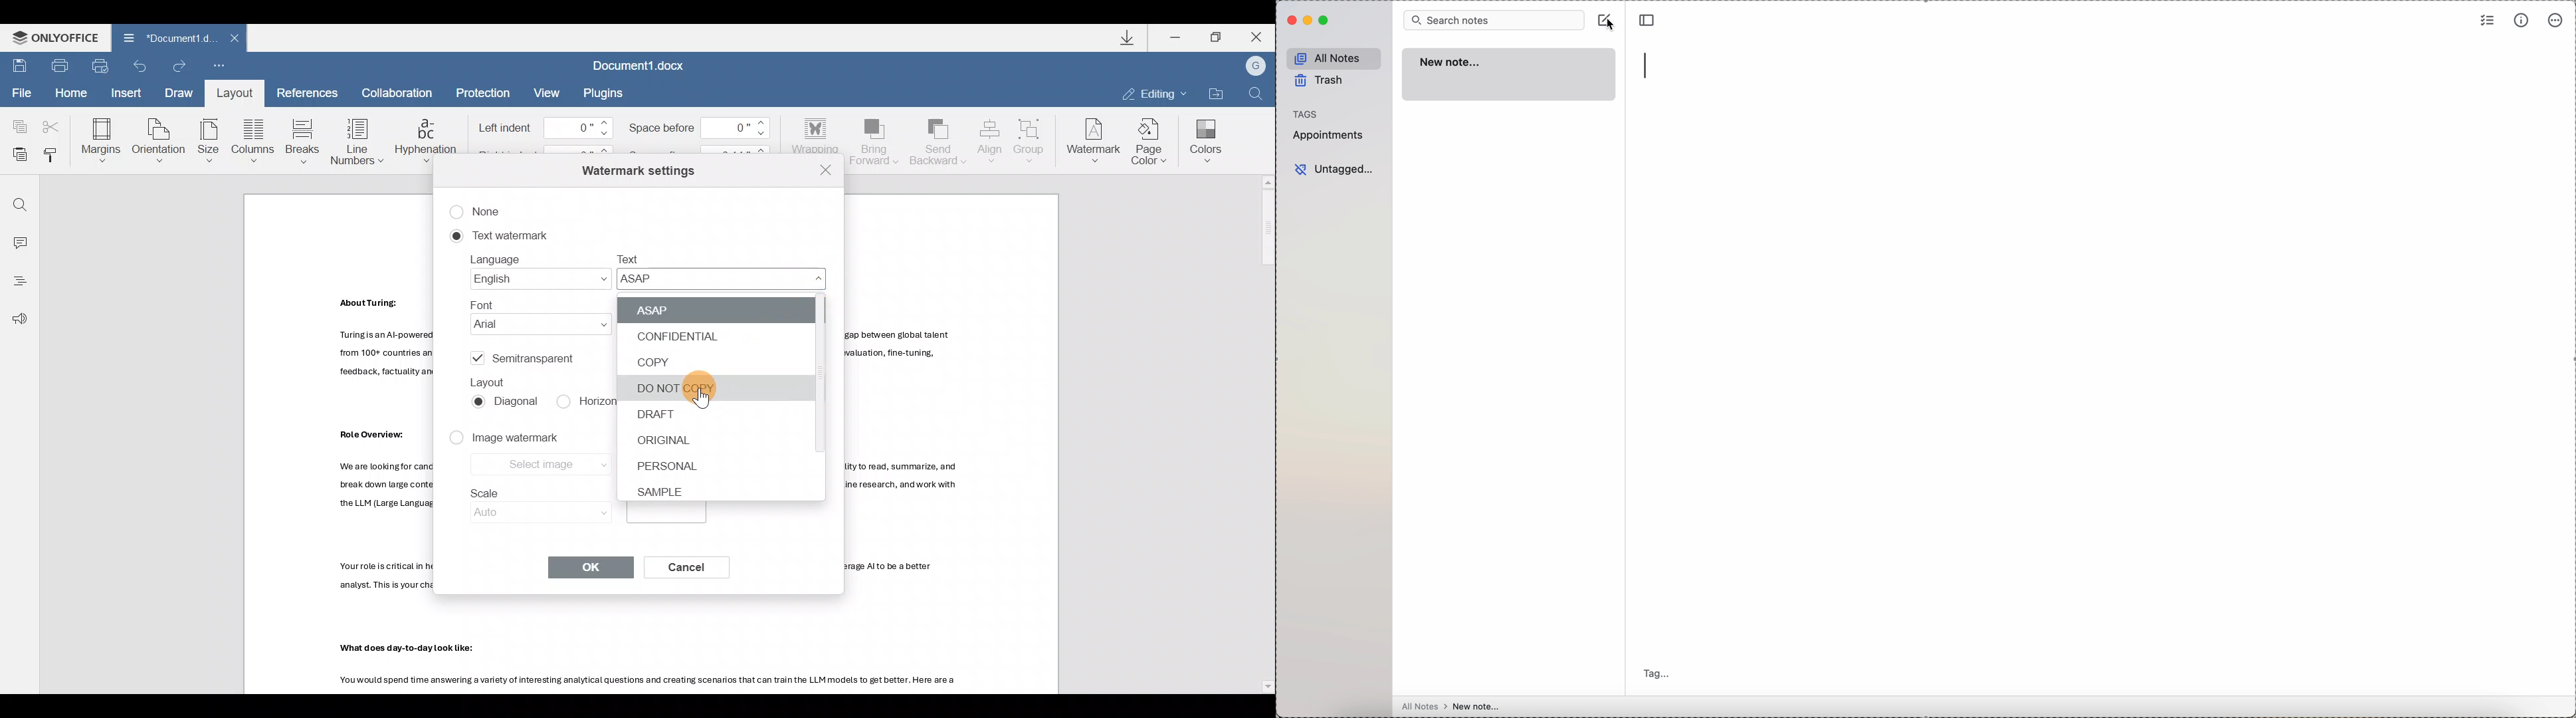 This screenshot has width=2576, height=728. What do you see at coordinates (635, 168) in the screenshot?
I see `Watermark settings` at bounding box center [635, 168].